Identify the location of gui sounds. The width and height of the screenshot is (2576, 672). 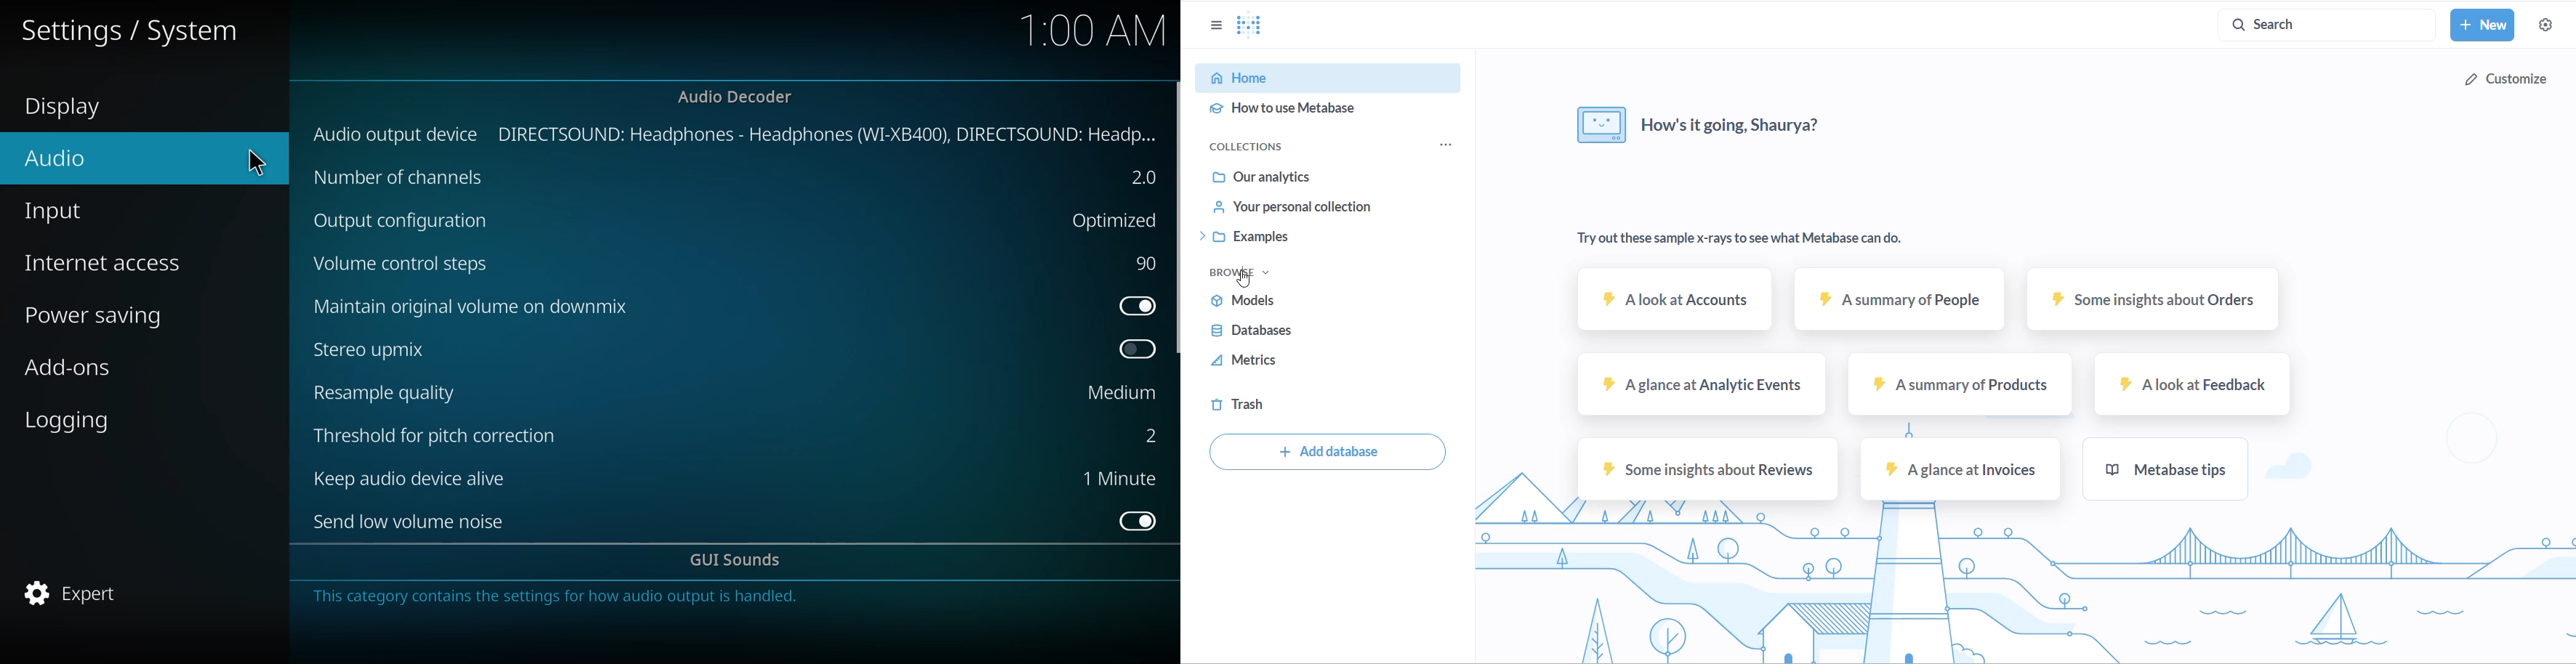
(739, 561).